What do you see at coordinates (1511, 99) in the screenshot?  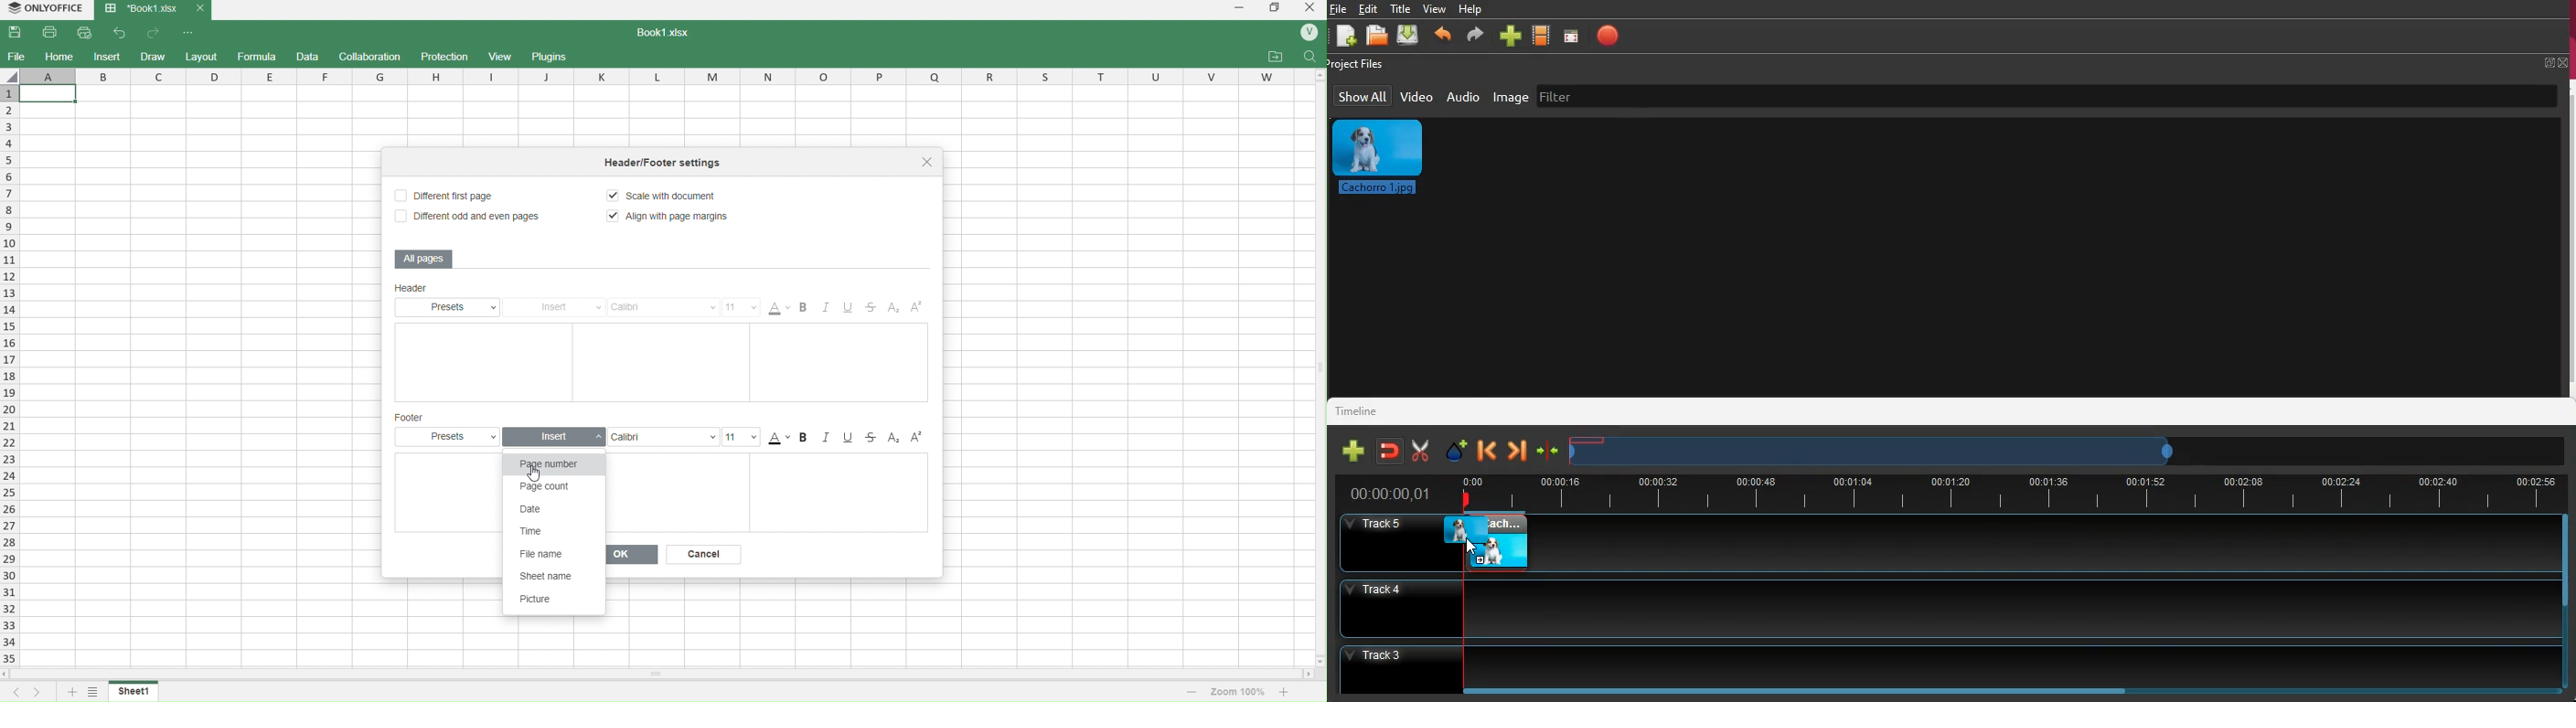 I see `image` at bounding box center [1511, 99].